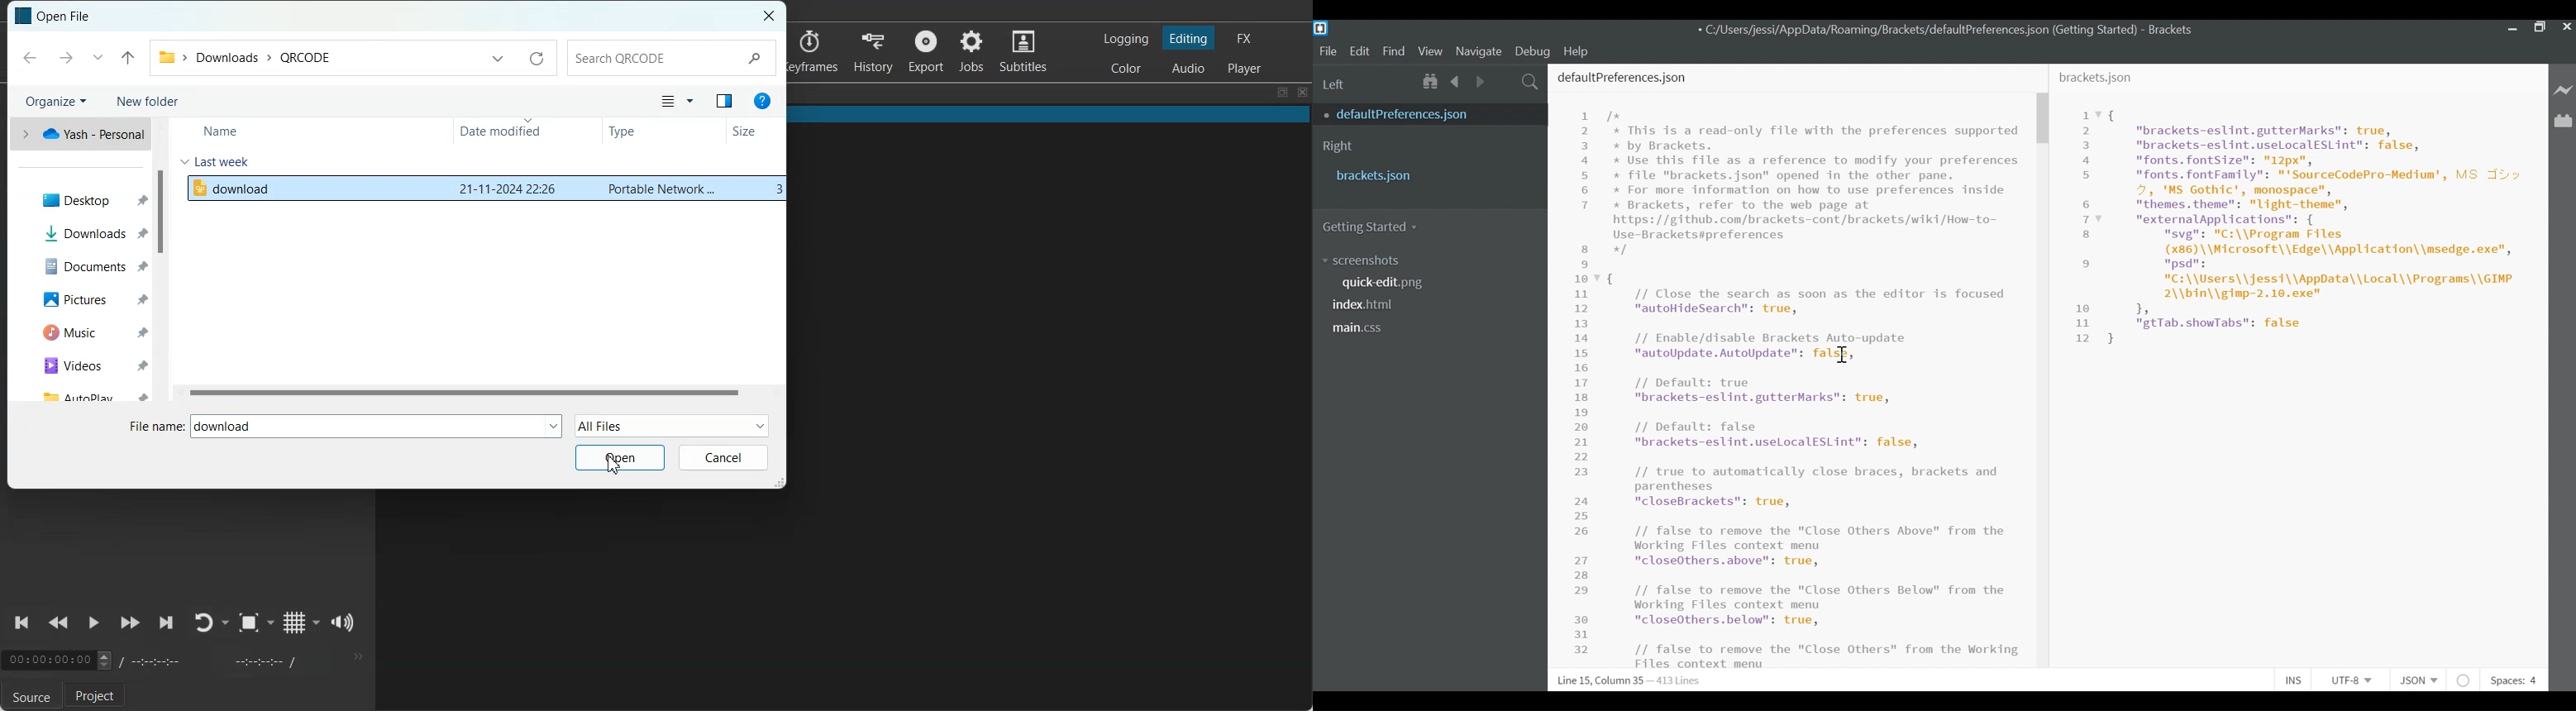 This screenshot has width=2576, height=728. Describe the element at coordinates (1427, 175) in the screenshot. I see `brackets.json` at that location.